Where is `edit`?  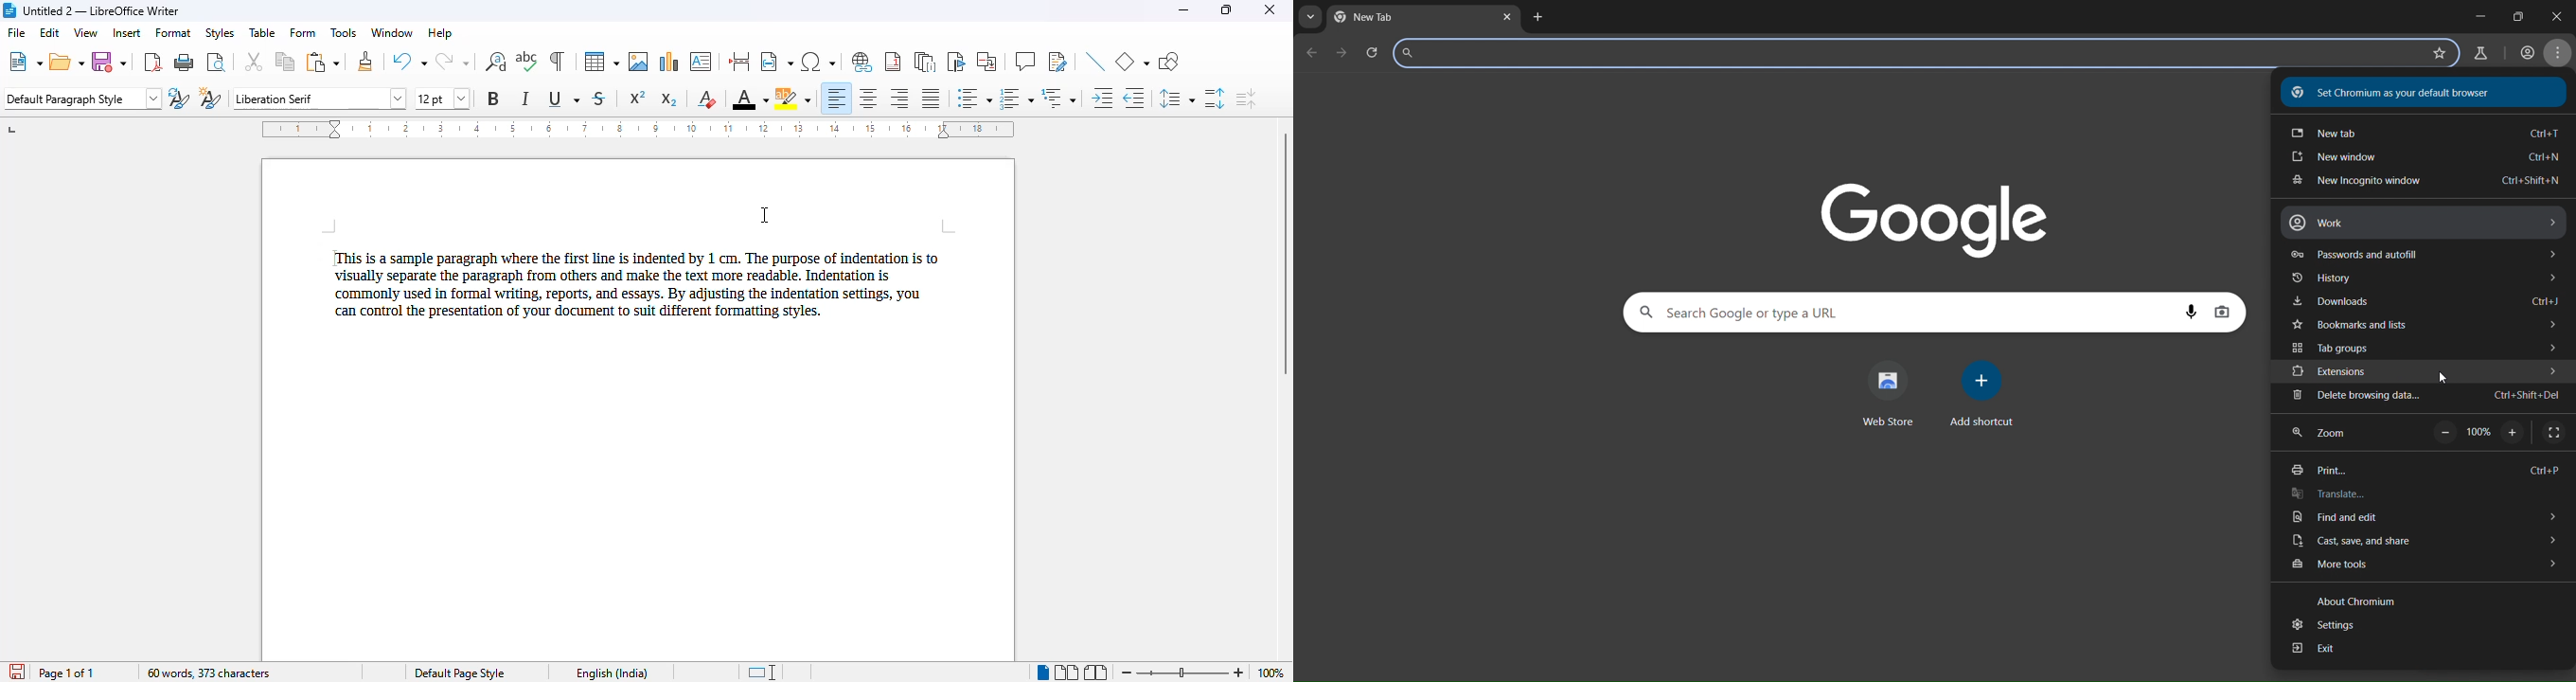 edit is located at coordinates (50, 32).